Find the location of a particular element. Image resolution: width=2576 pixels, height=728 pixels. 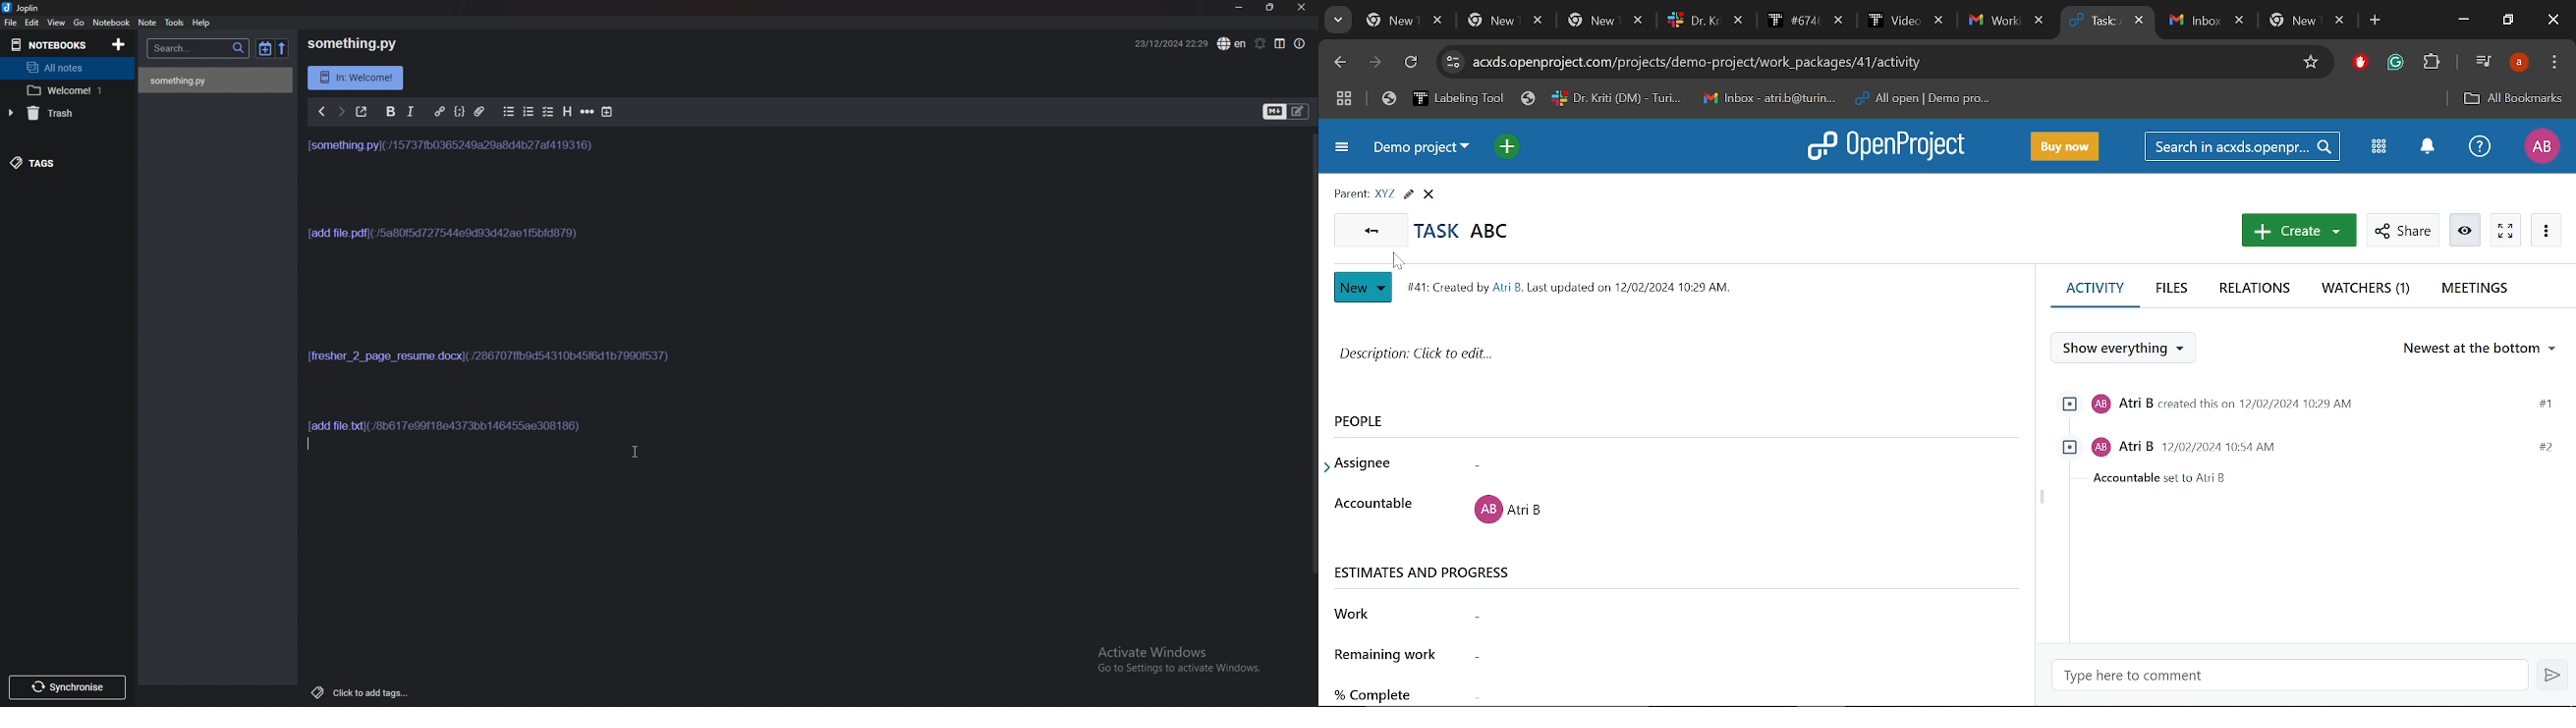

Properties is located at coordinates (1301, 43).